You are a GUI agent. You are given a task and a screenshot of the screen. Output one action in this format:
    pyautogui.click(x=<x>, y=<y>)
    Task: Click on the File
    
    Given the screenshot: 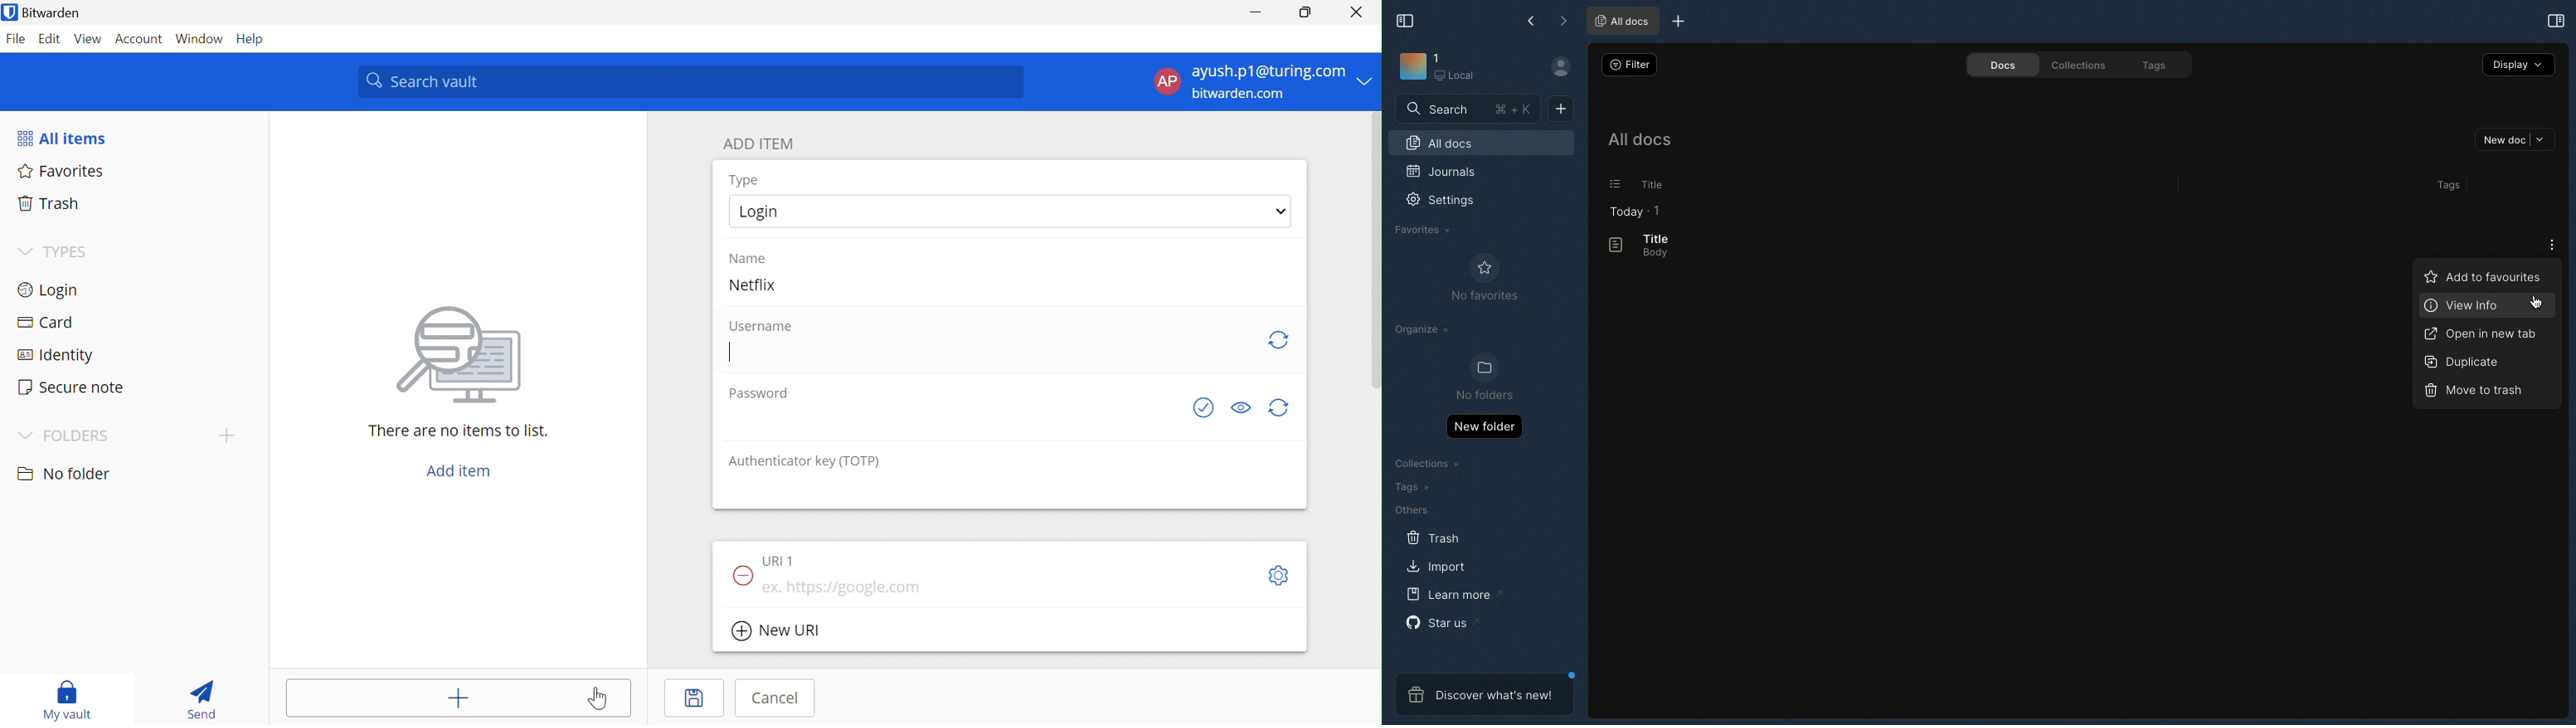 What is the action you would take?
    pyautogui.click(x=17, y=40)
    